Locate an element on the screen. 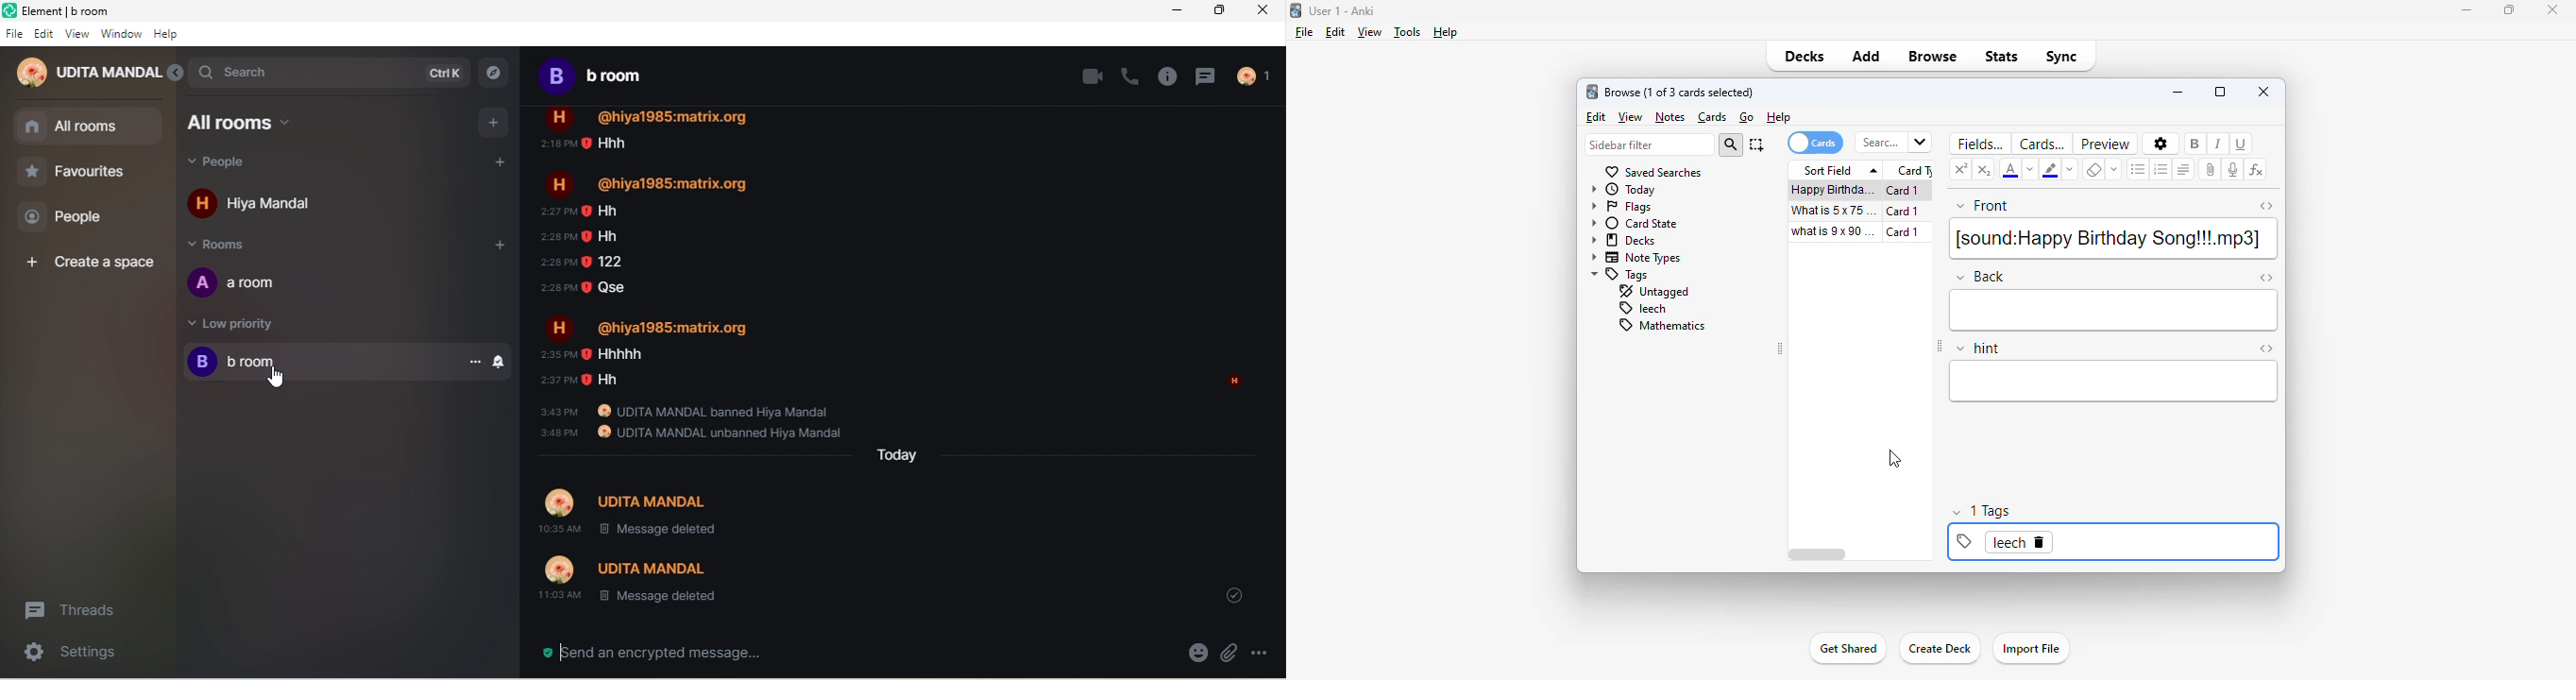 The height and width of the screenshot is (700, 2576). italic is located at coordinates (2218, 143).